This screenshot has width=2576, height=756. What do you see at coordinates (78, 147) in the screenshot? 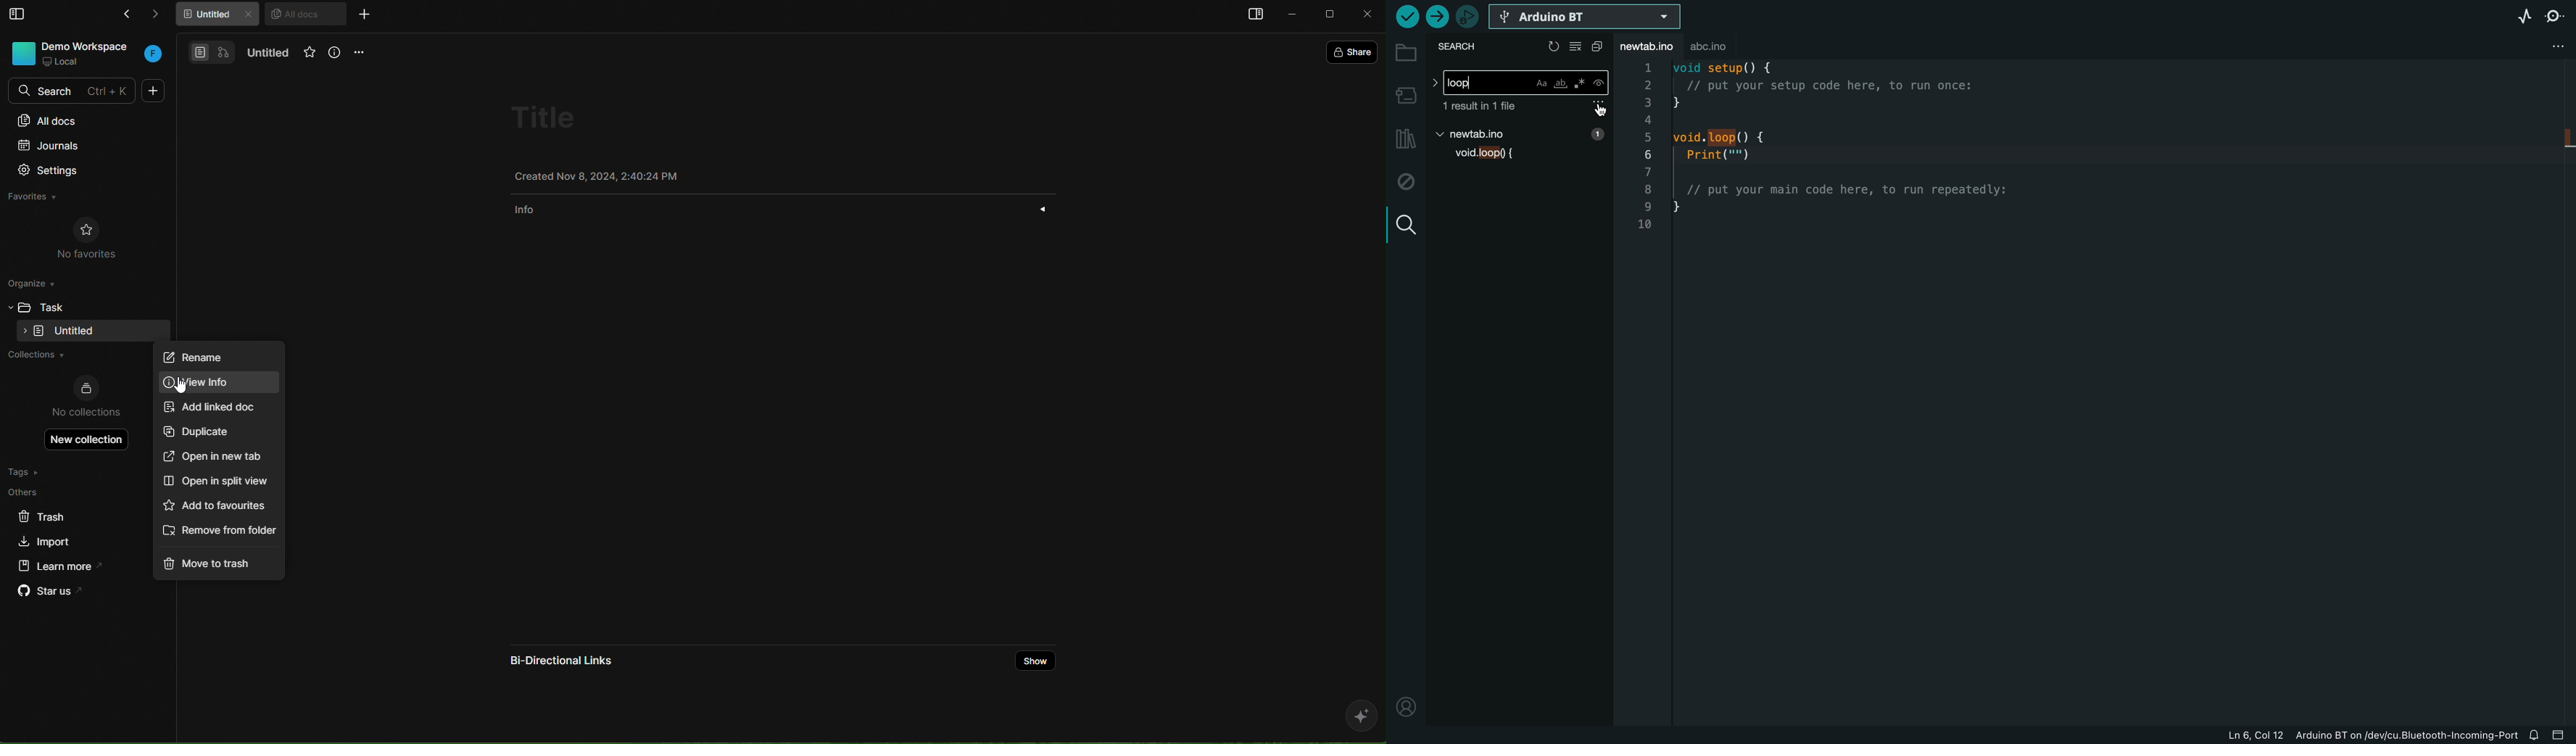
I see `journals` at bounding box center [78, 147].